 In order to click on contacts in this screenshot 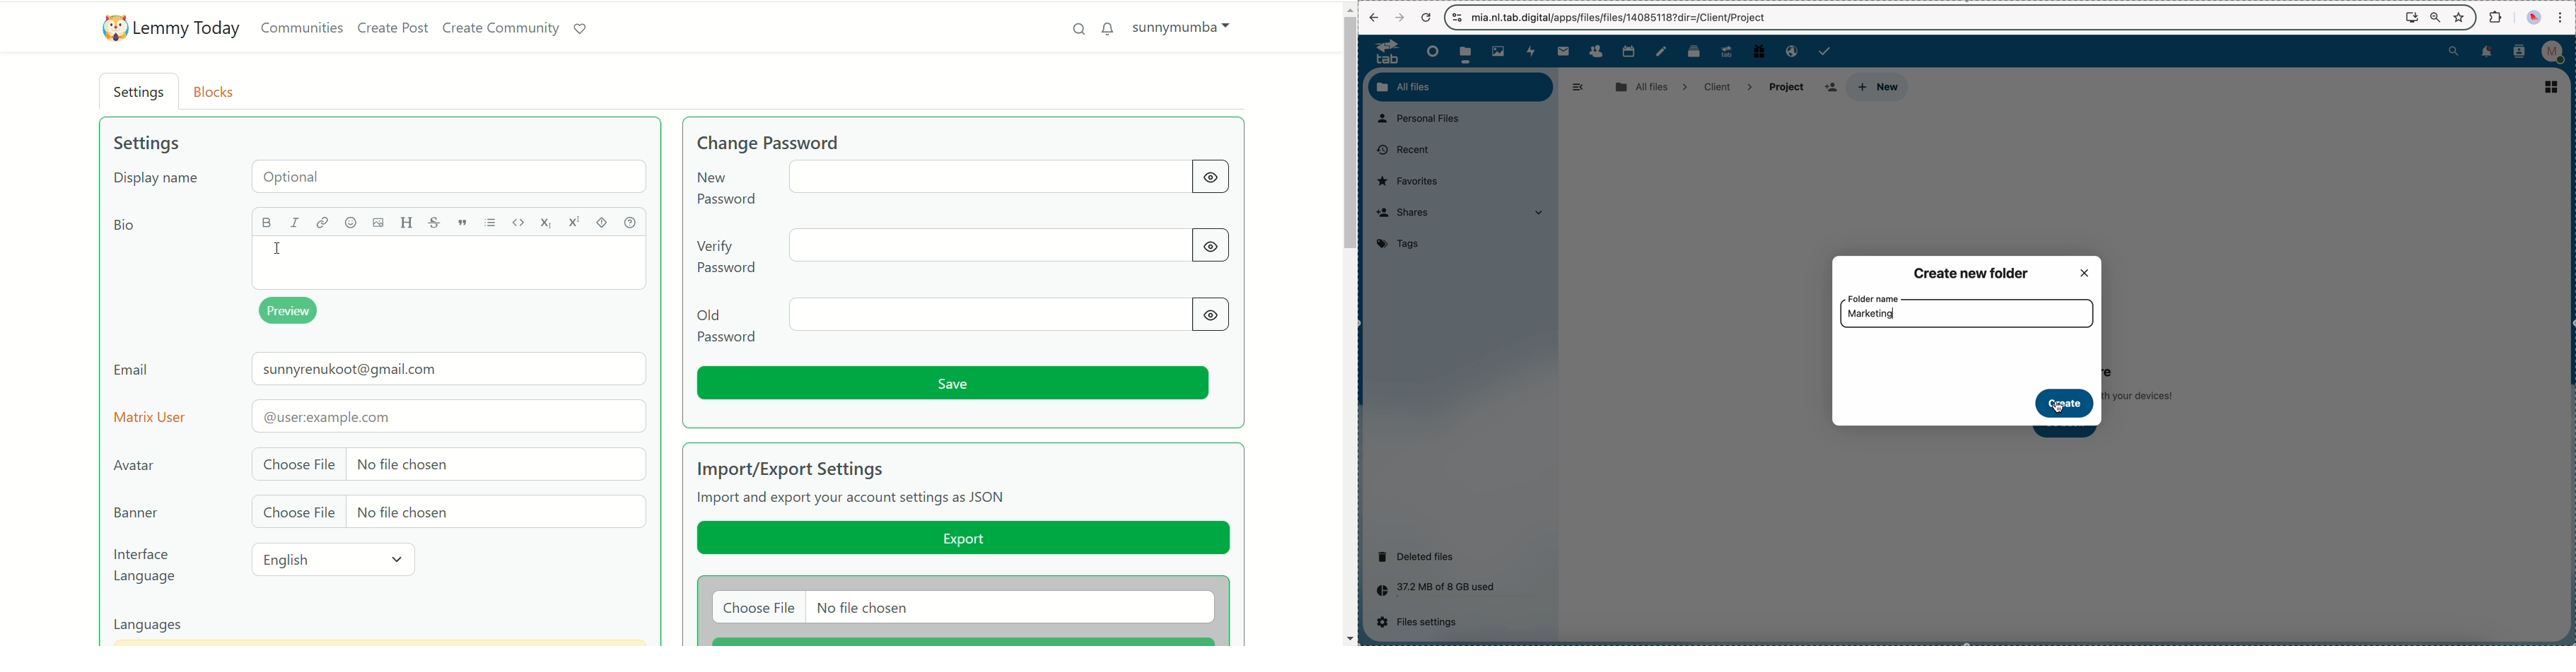, I will do `click(1596, 51)`.